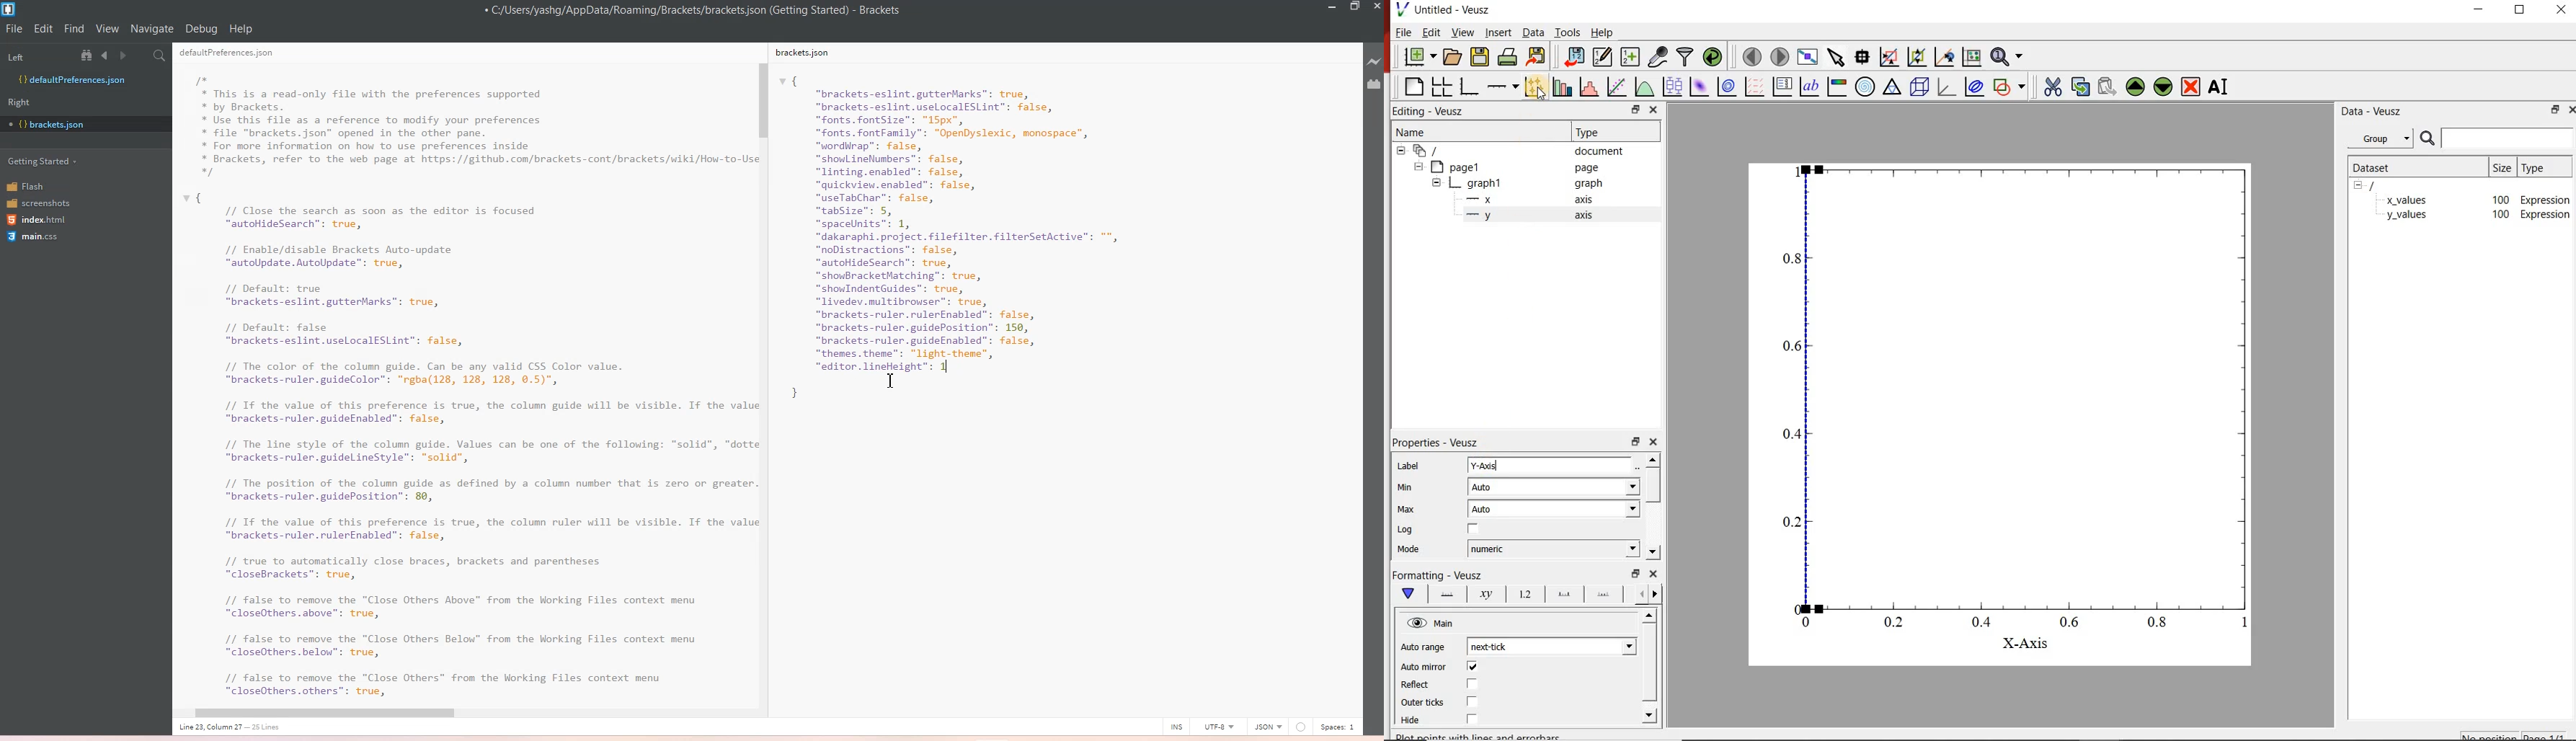 Image resolution: width=2576 pixels, height=756 pixels. What do you see at coordinates (38, 202) in the screenshot?
I see `Screenshots` at bounding box center [38, 202].